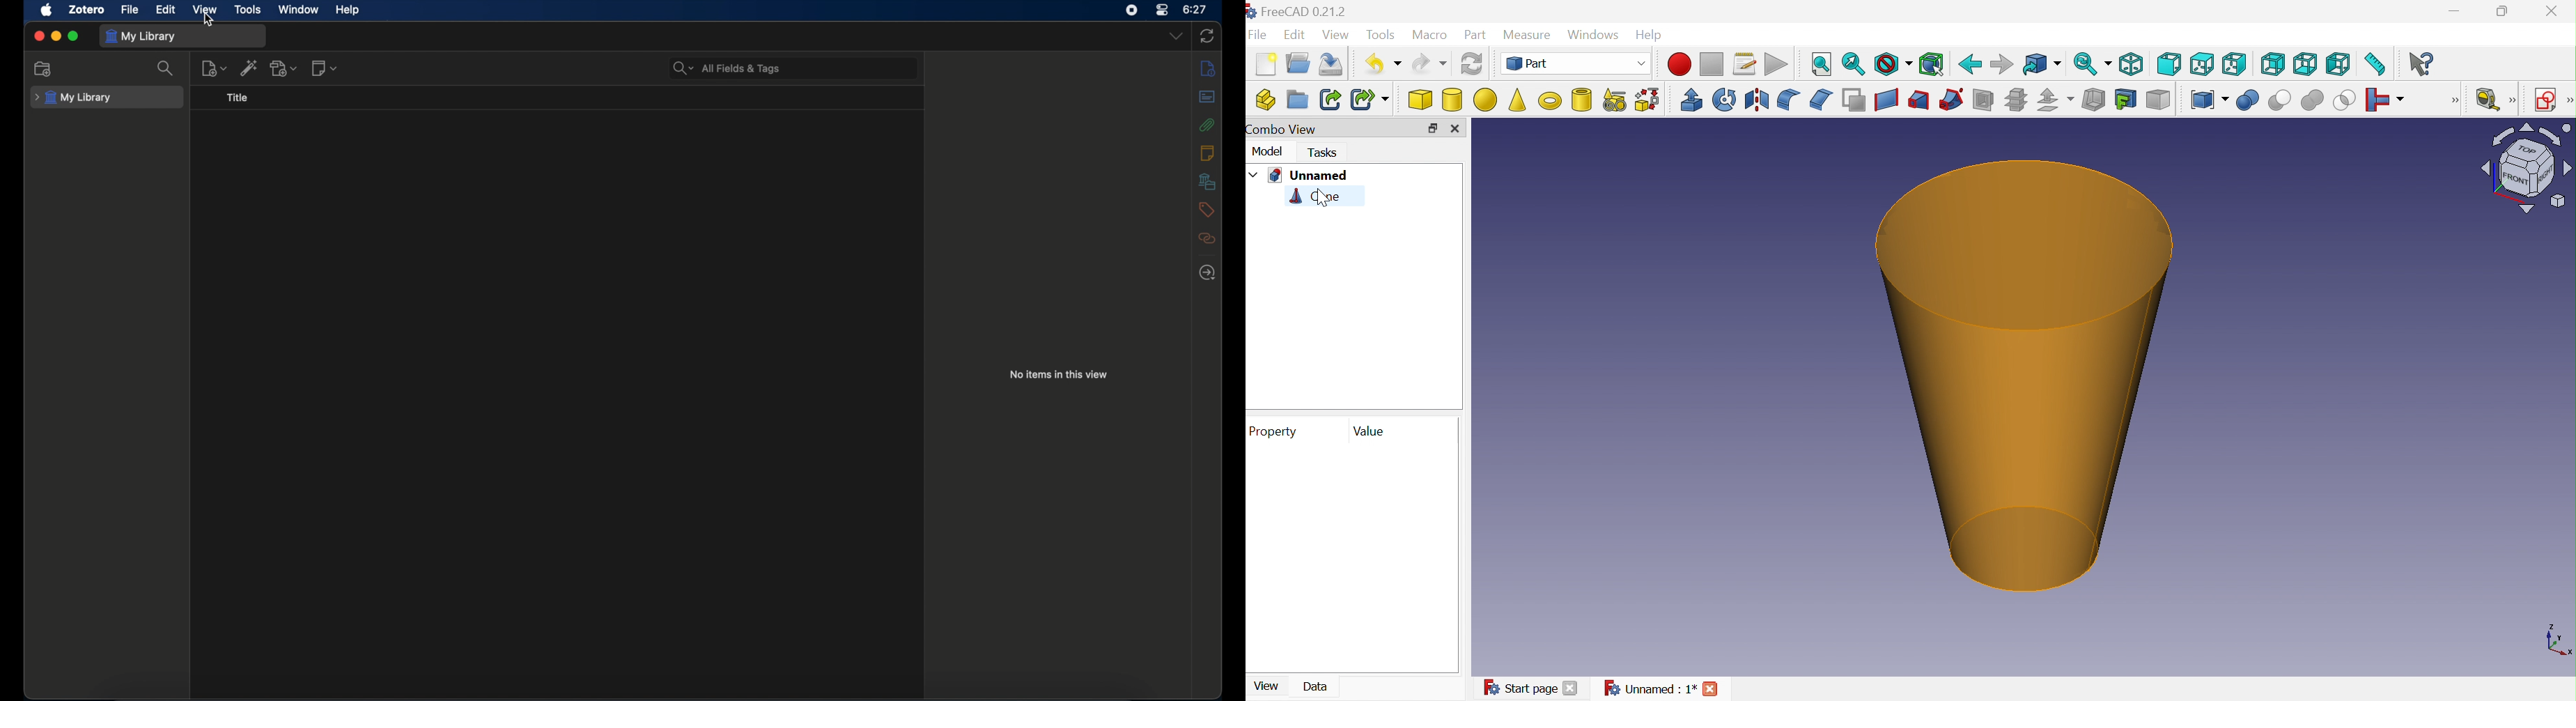 The width and height of the screenshot is (2576, 728). Describe the element at coordinates (1369, 99) in the screenshot. I see `Make sub-link` at that location.